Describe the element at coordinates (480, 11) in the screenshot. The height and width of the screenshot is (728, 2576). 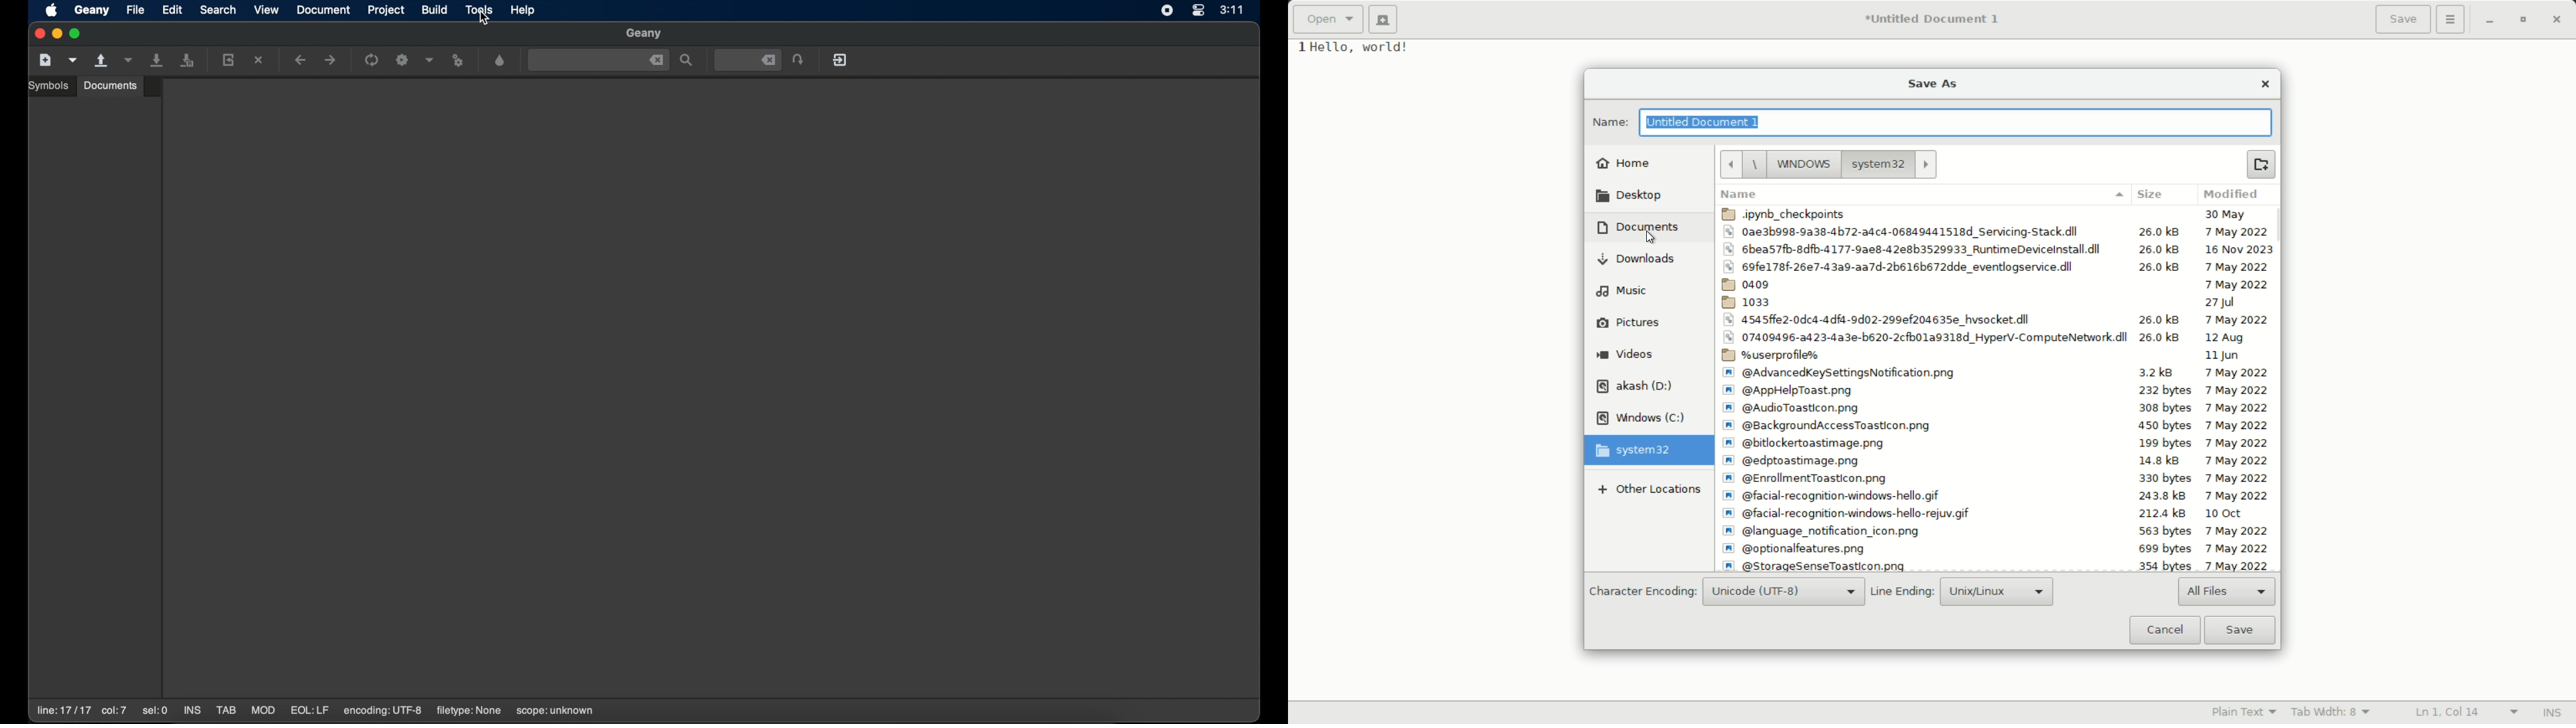
I see `tools` at that location.